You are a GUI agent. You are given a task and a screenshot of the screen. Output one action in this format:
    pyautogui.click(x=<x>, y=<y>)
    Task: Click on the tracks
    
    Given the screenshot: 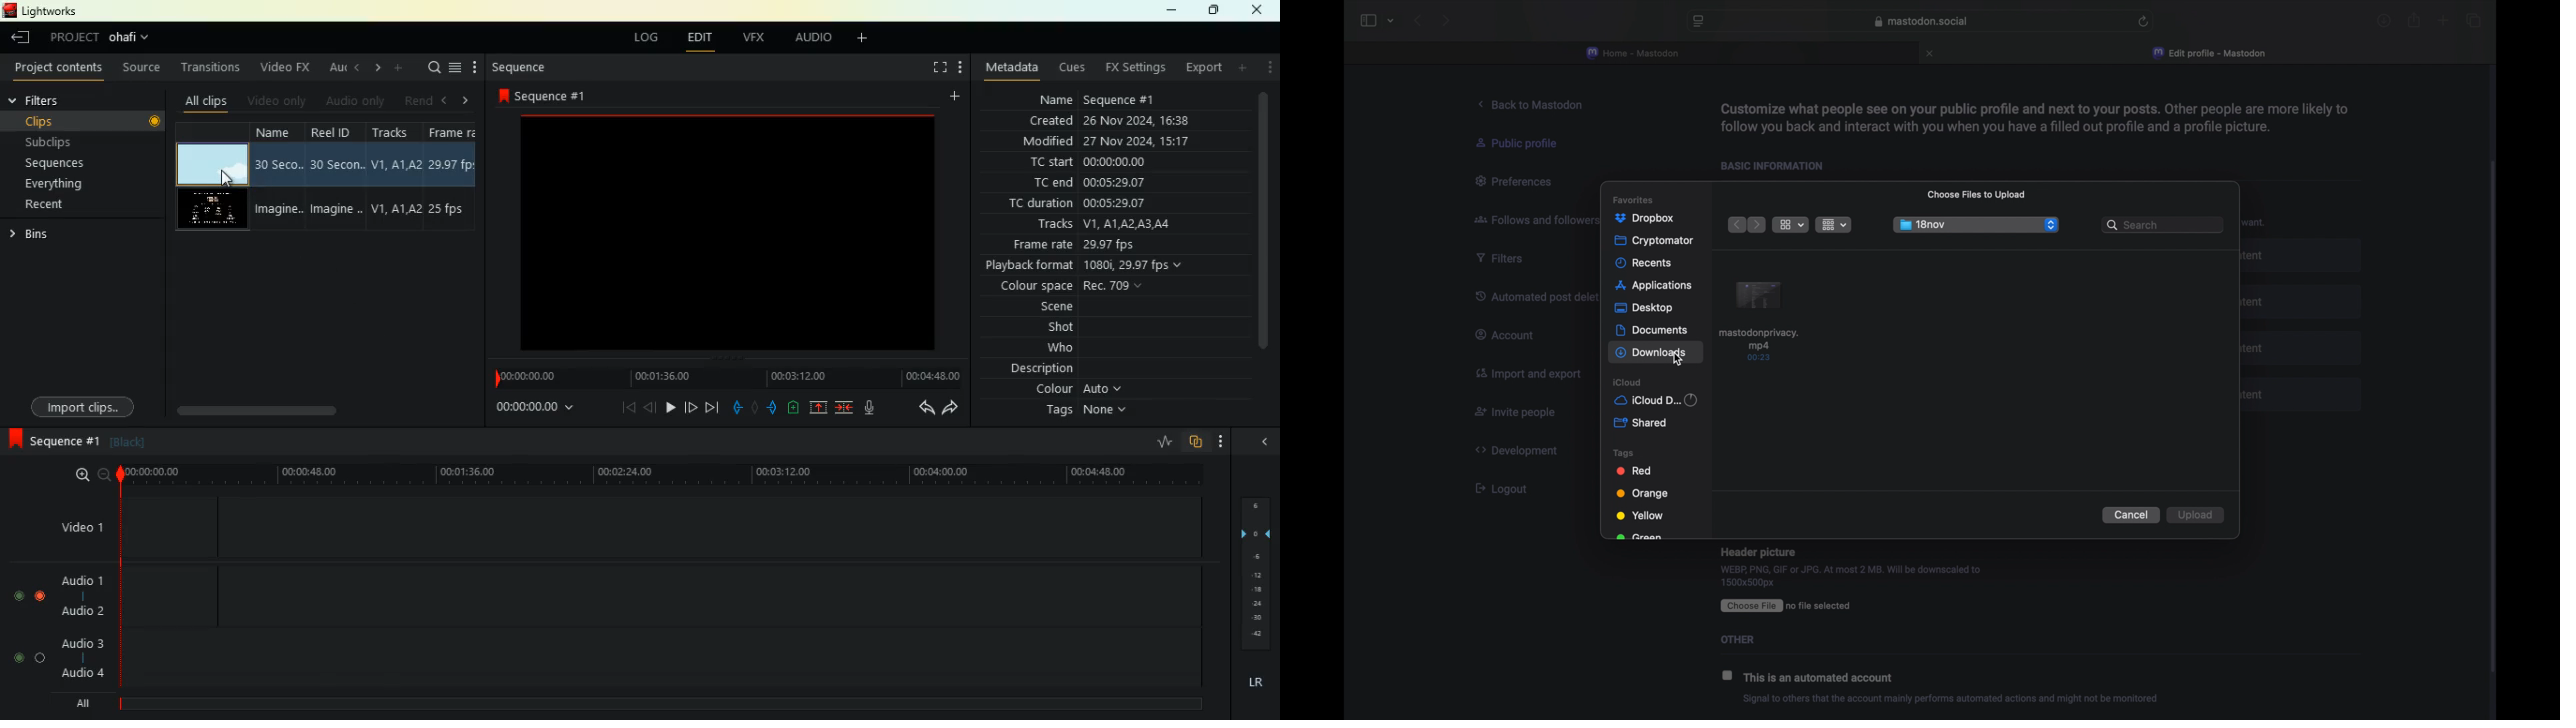 What is the action you would take?
    pyautogui.click(x=396, y=177)
    